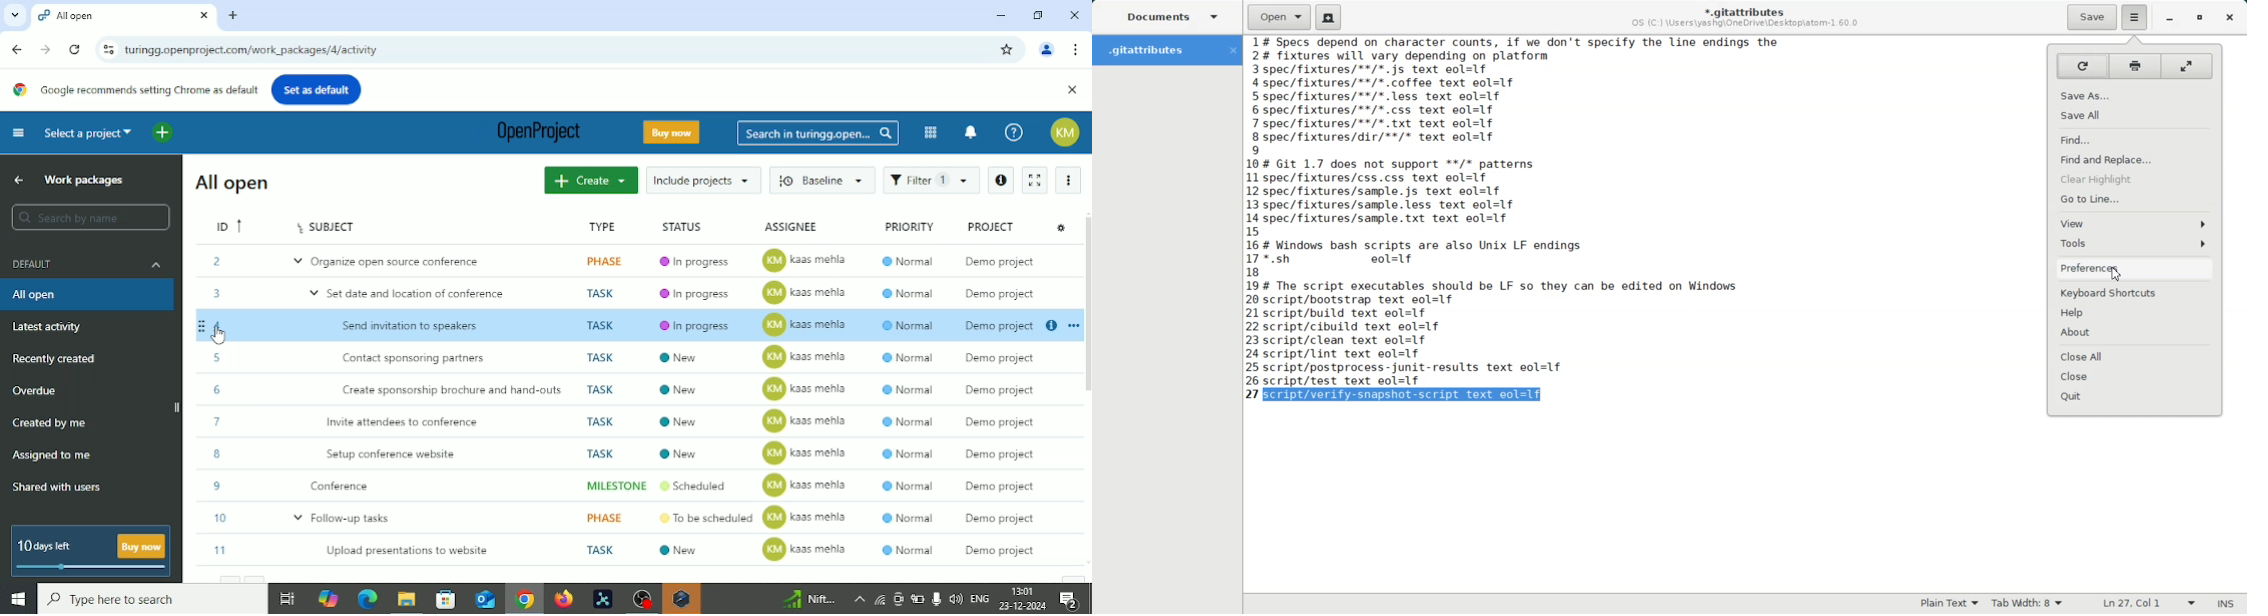 This screenshot has height=616, width=2268. What do you see at coordinates (1007, 50) in the screenshot?
I see `Bookmark this tab` at bounding box center [1007, 50].